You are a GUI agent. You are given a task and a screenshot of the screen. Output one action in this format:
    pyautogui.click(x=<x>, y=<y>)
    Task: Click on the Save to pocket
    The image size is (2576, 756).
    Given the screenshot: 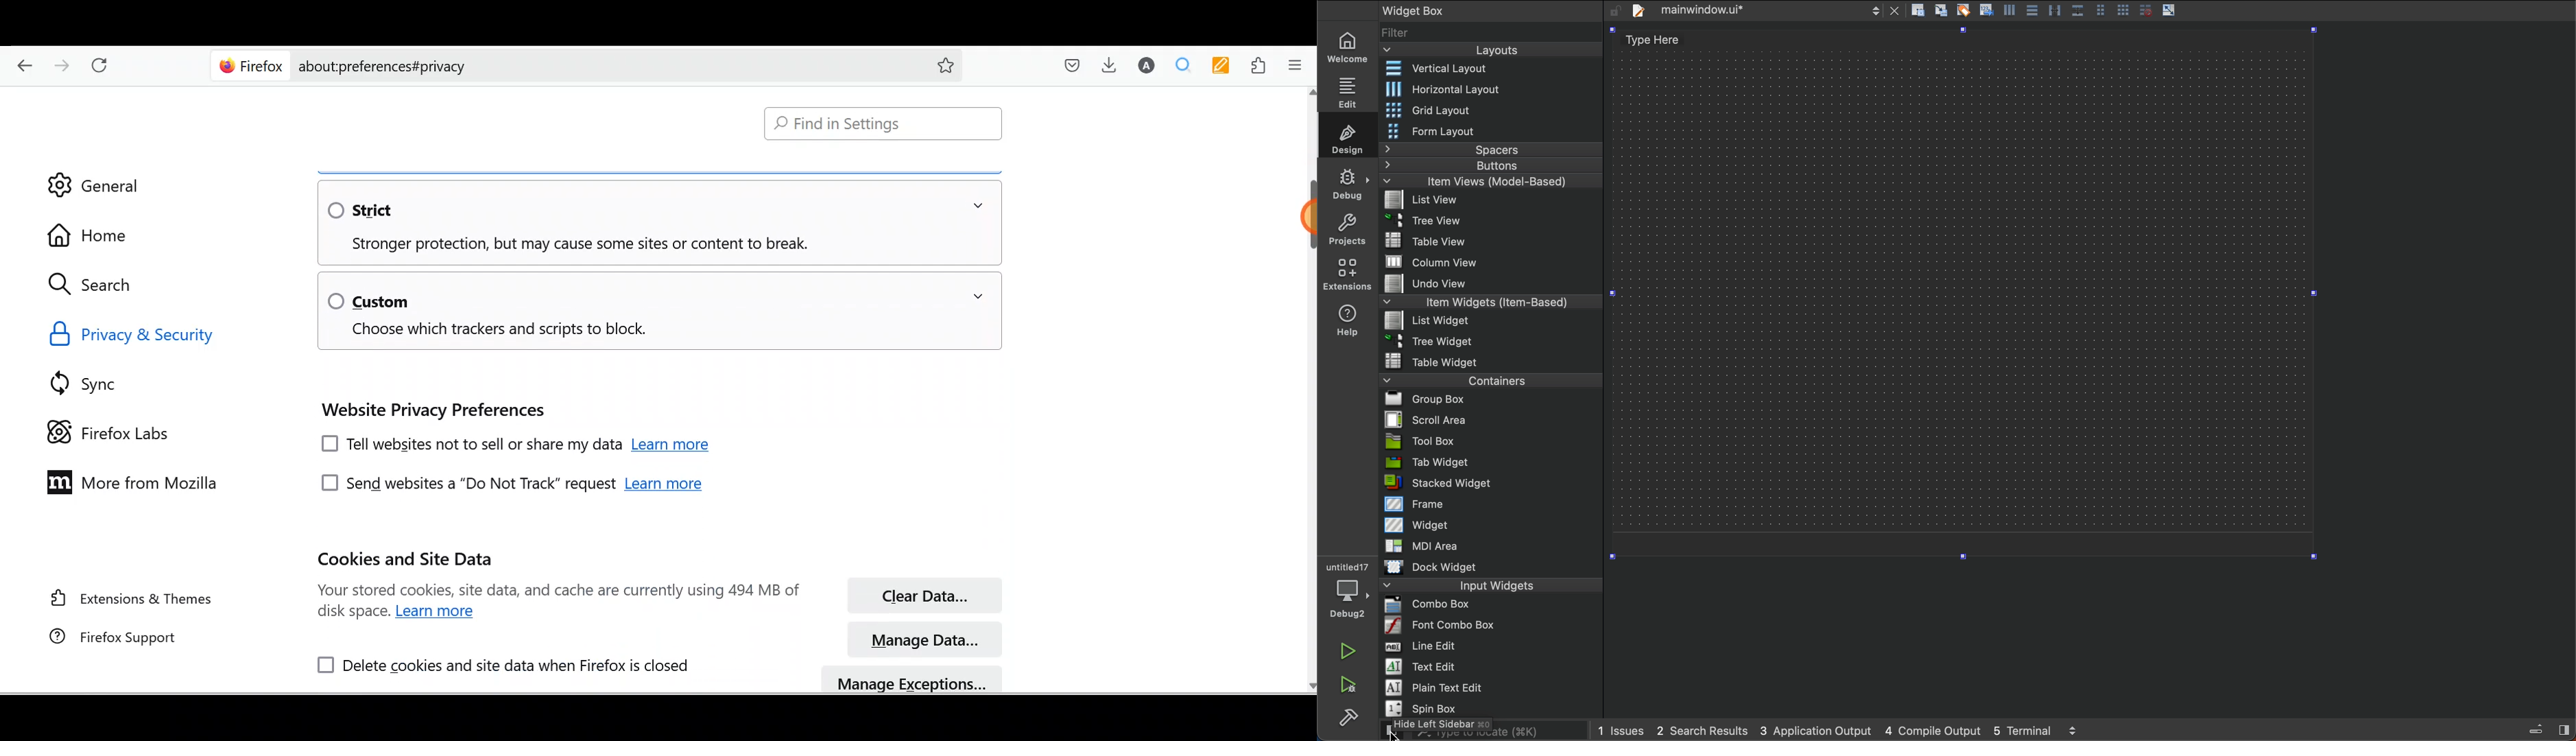 What is the action you would take?
    pyautogui.click(x=1075, y=64)
    